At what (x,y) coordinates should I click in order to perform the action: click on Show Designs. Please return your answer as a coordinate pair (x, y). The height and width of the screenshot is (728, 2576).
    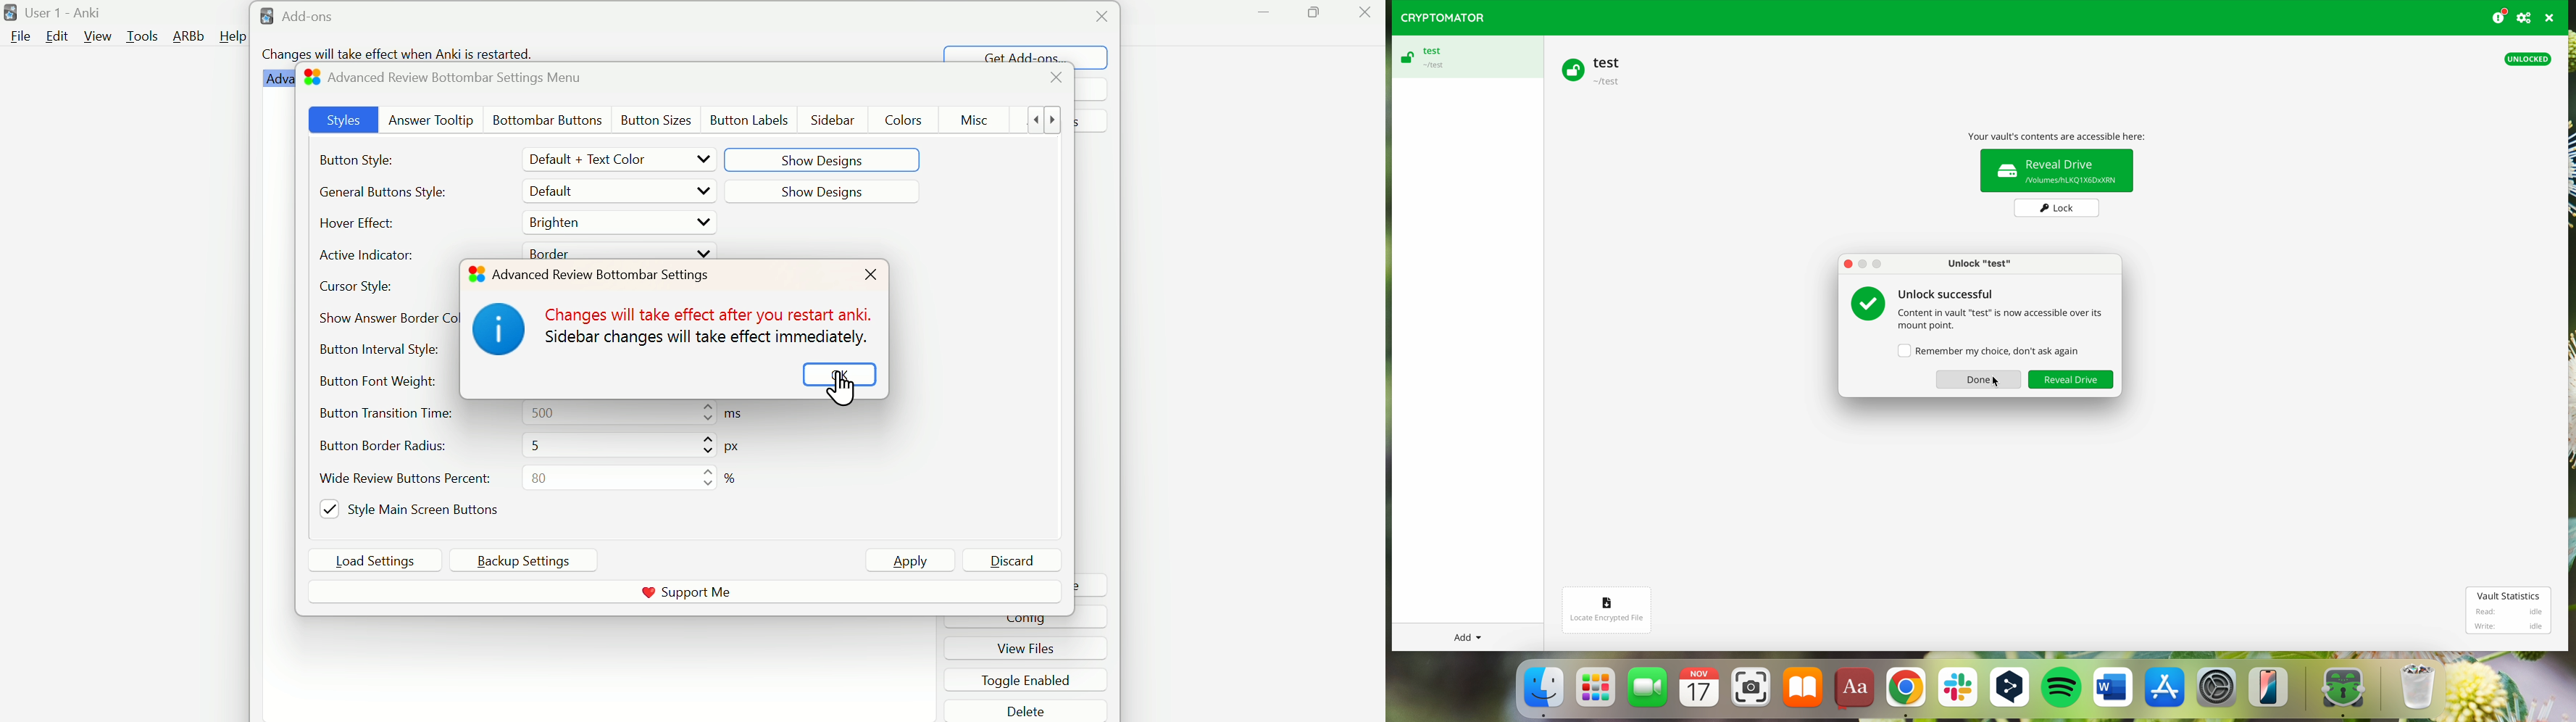
    Looking at the image, I should click on (817, 159).